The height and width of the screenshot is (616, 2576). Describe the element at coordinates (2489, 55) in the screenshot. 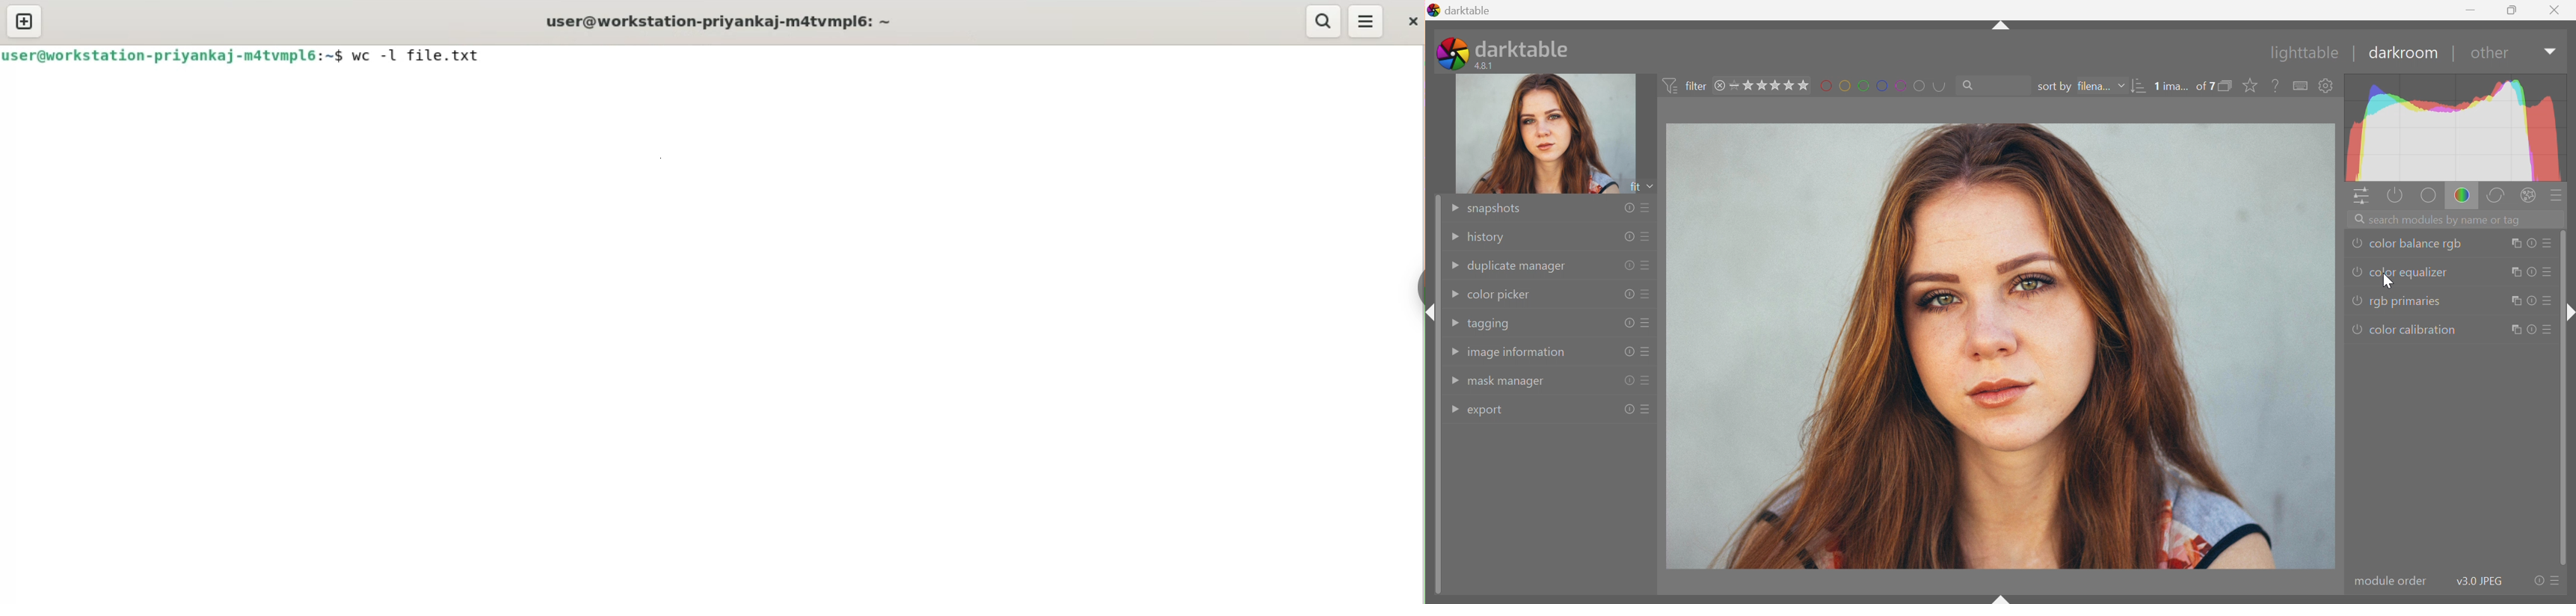

I see `other` at that location.